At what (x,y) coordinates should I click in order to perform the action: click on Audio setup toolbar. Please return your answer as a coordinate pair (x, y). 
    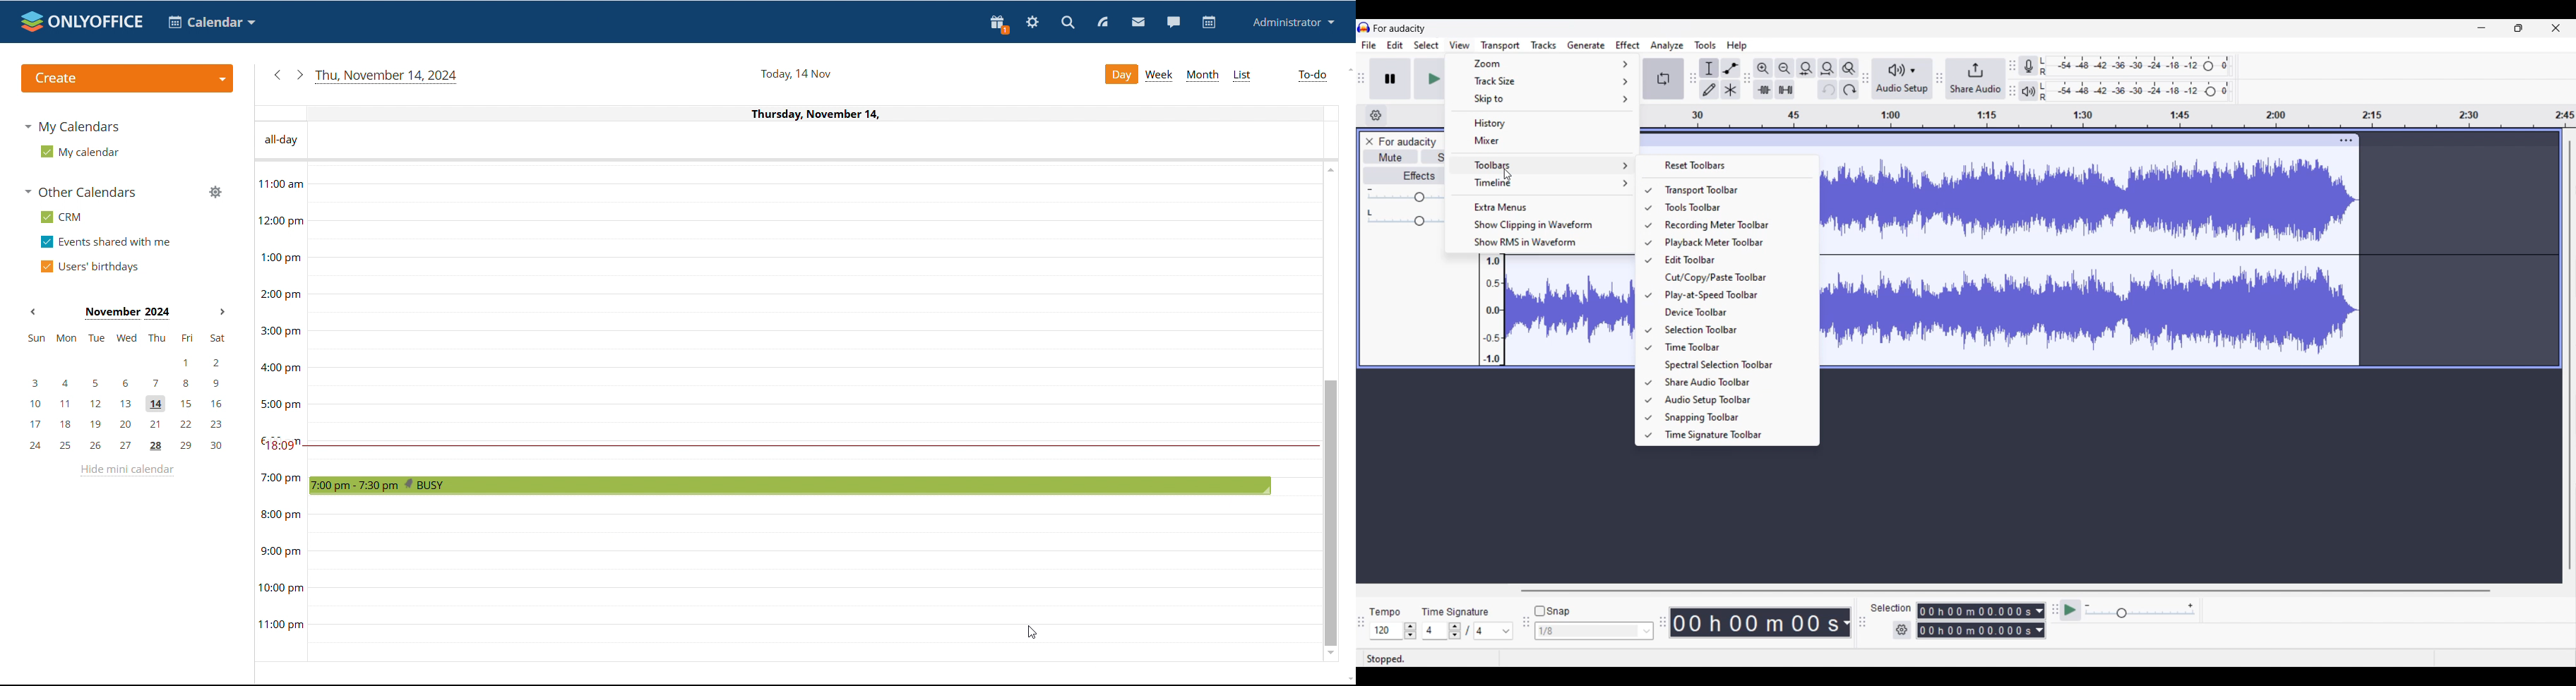
    Looking at the image, I should click on (1735, 400).